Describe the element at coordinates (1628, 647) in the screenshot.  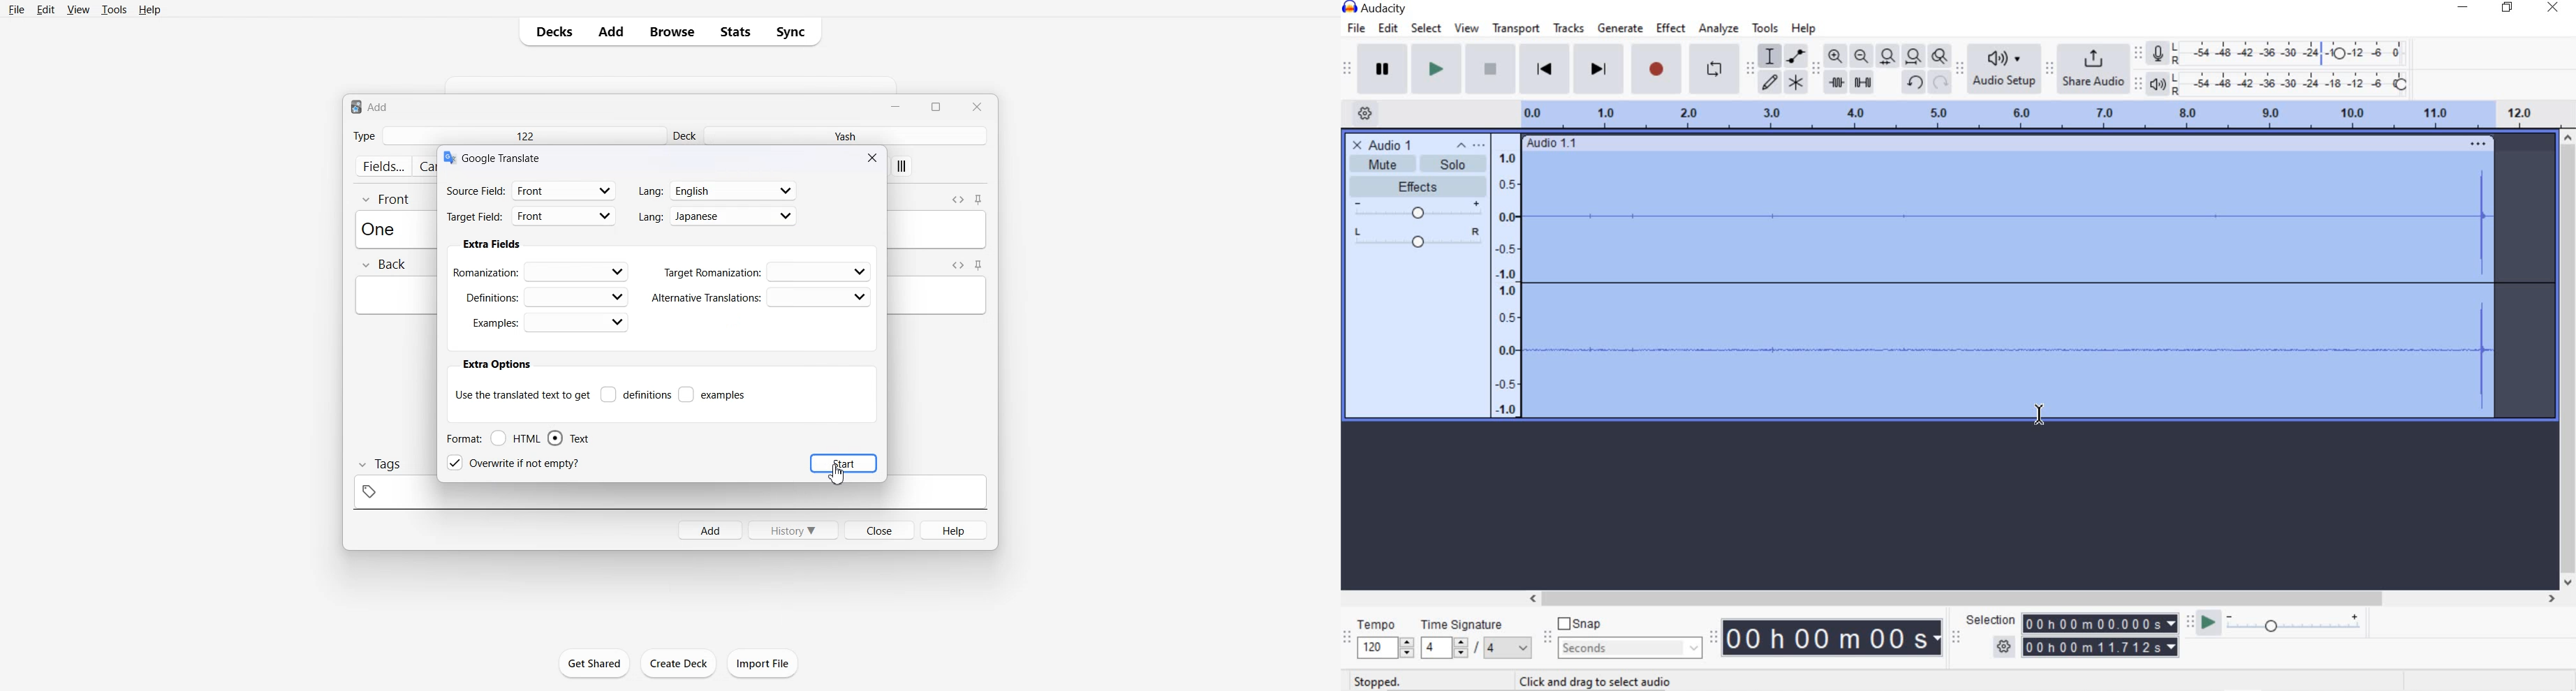
I see `seconds` at that location.